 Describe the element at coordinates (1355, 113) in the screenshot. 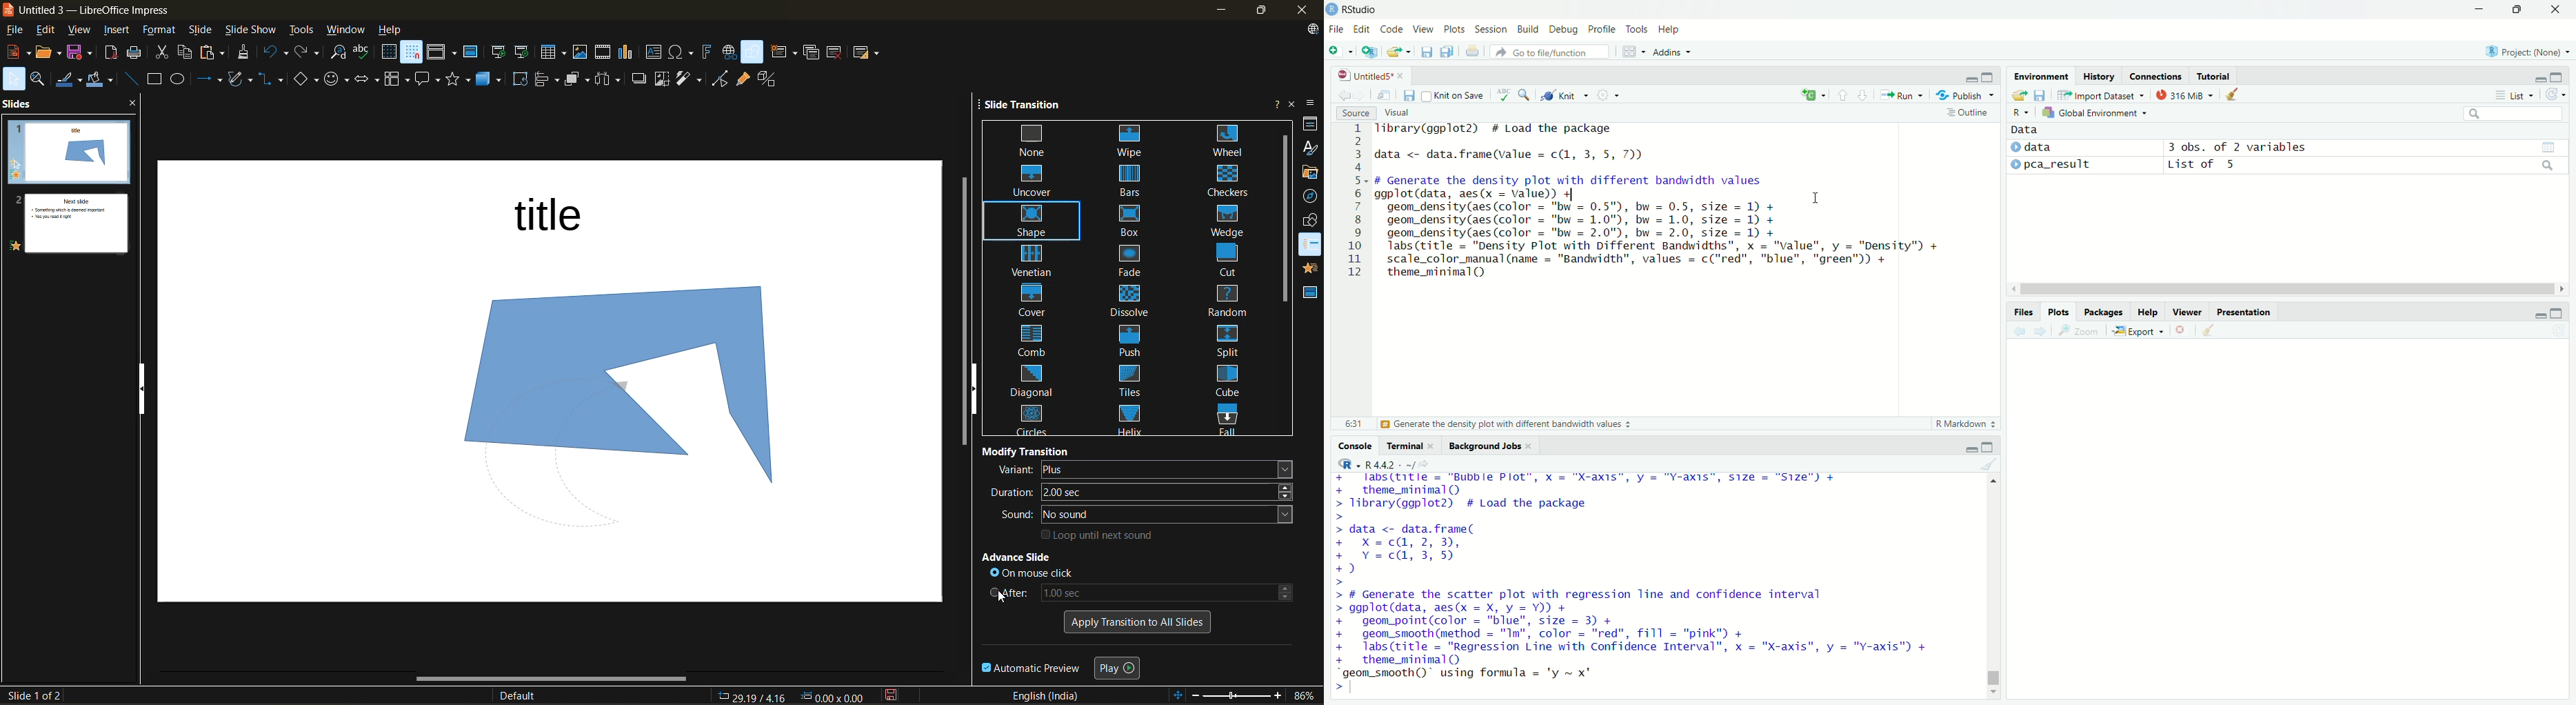

I see `Source` at that location.